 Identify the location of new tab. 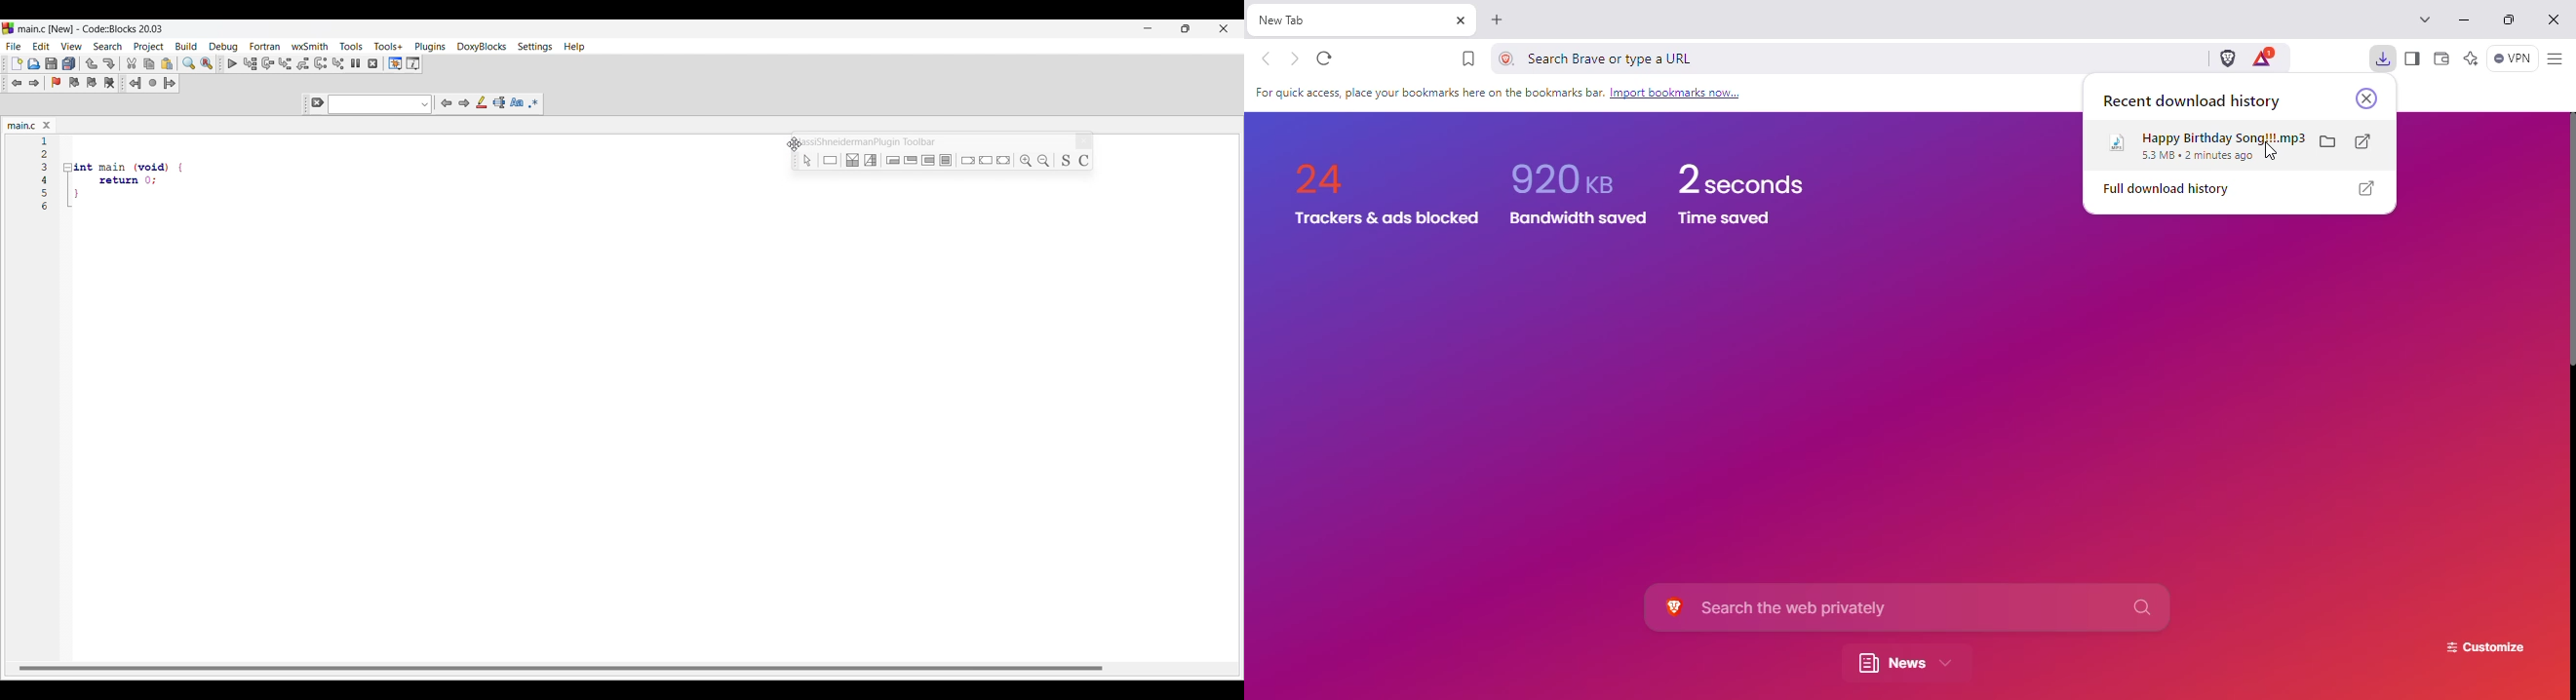
(1498, 20).